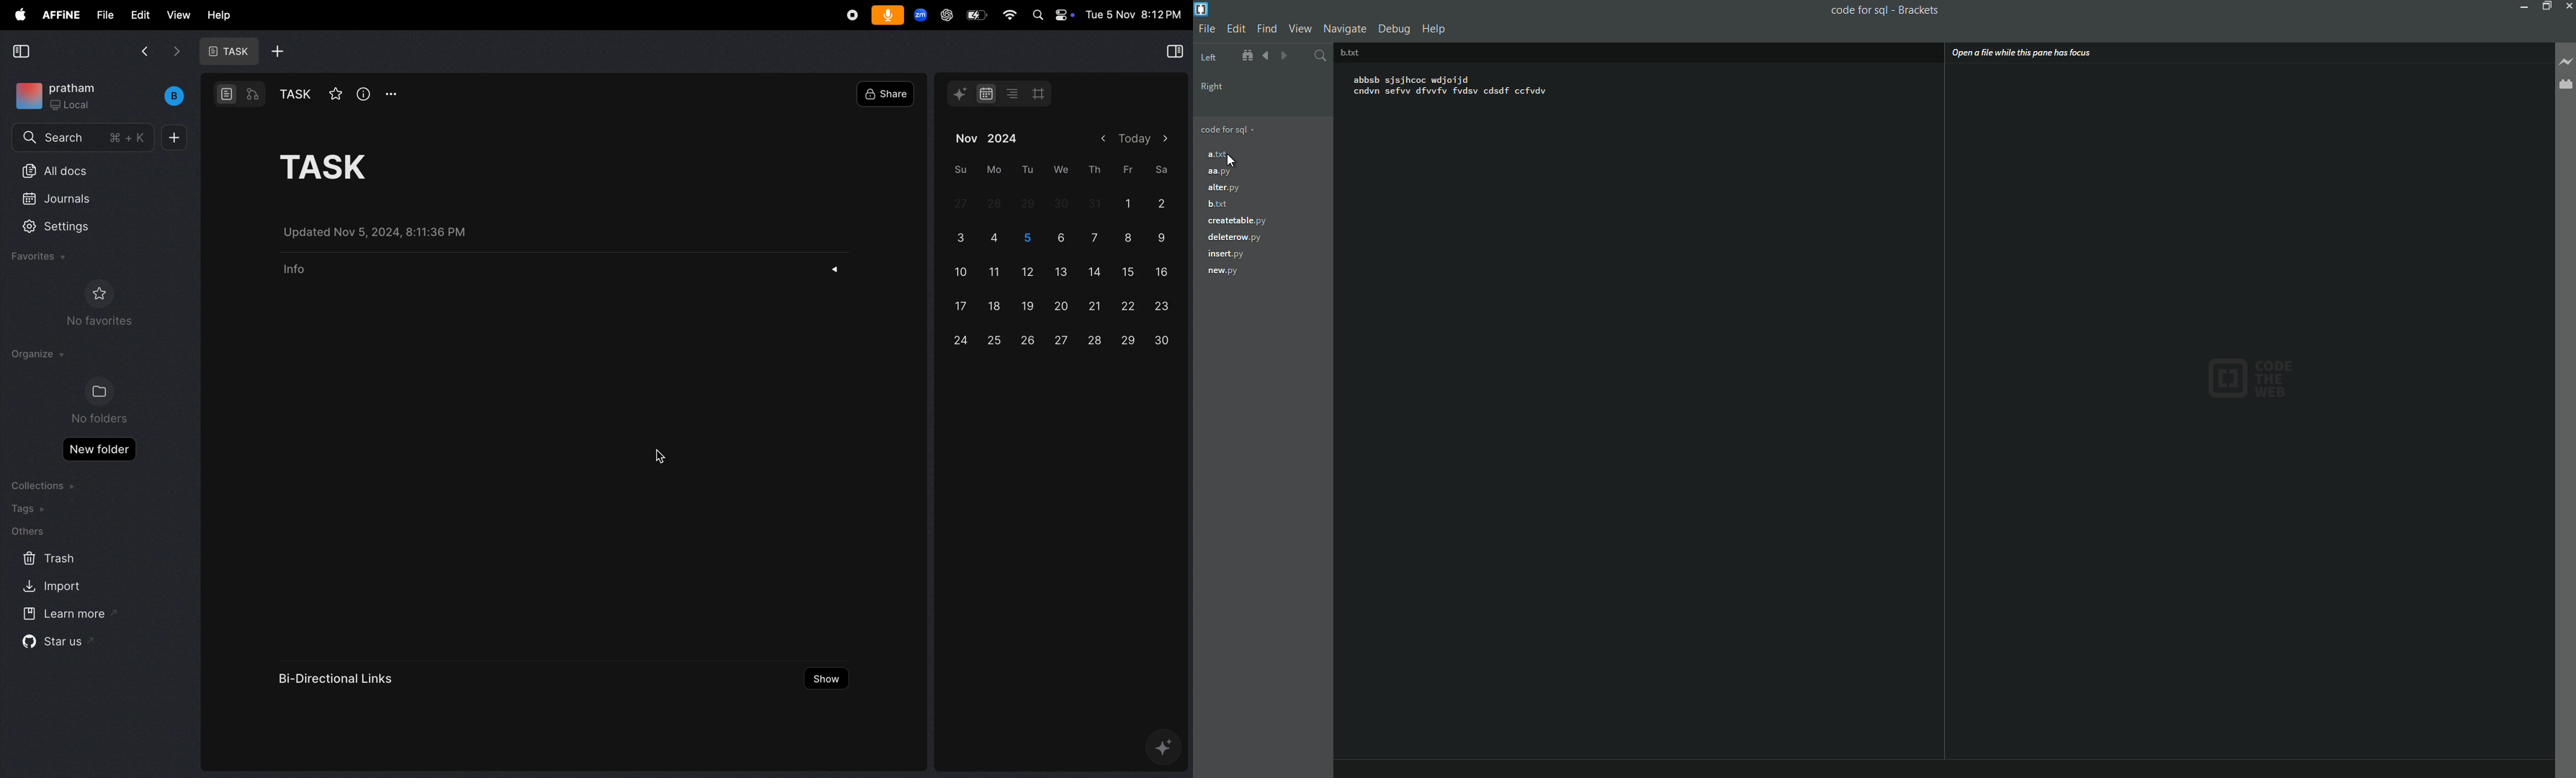 The height and width of the screenshot is (784, 2576). Describe the element at coordinates (961, 94) in the screenshot. I see `ai` at that location.